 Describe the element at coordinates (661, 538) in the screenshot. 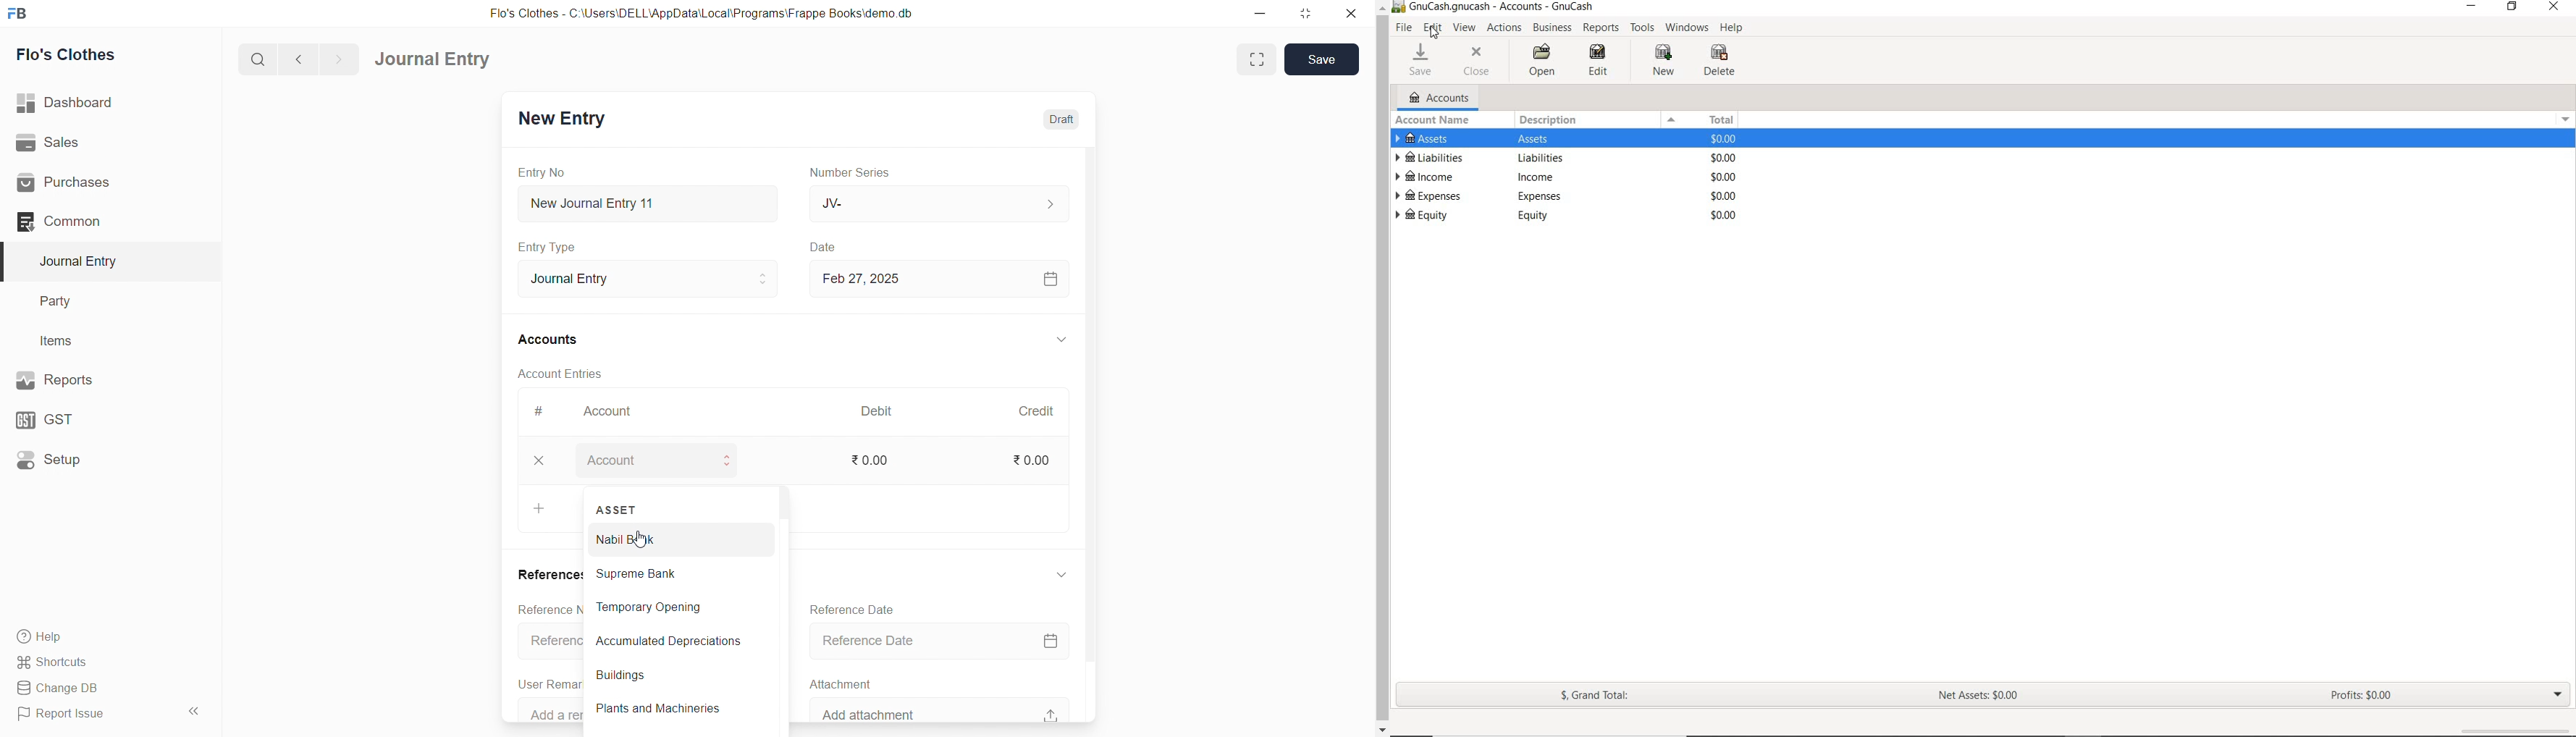

I see `Nabil Bank` at that location.